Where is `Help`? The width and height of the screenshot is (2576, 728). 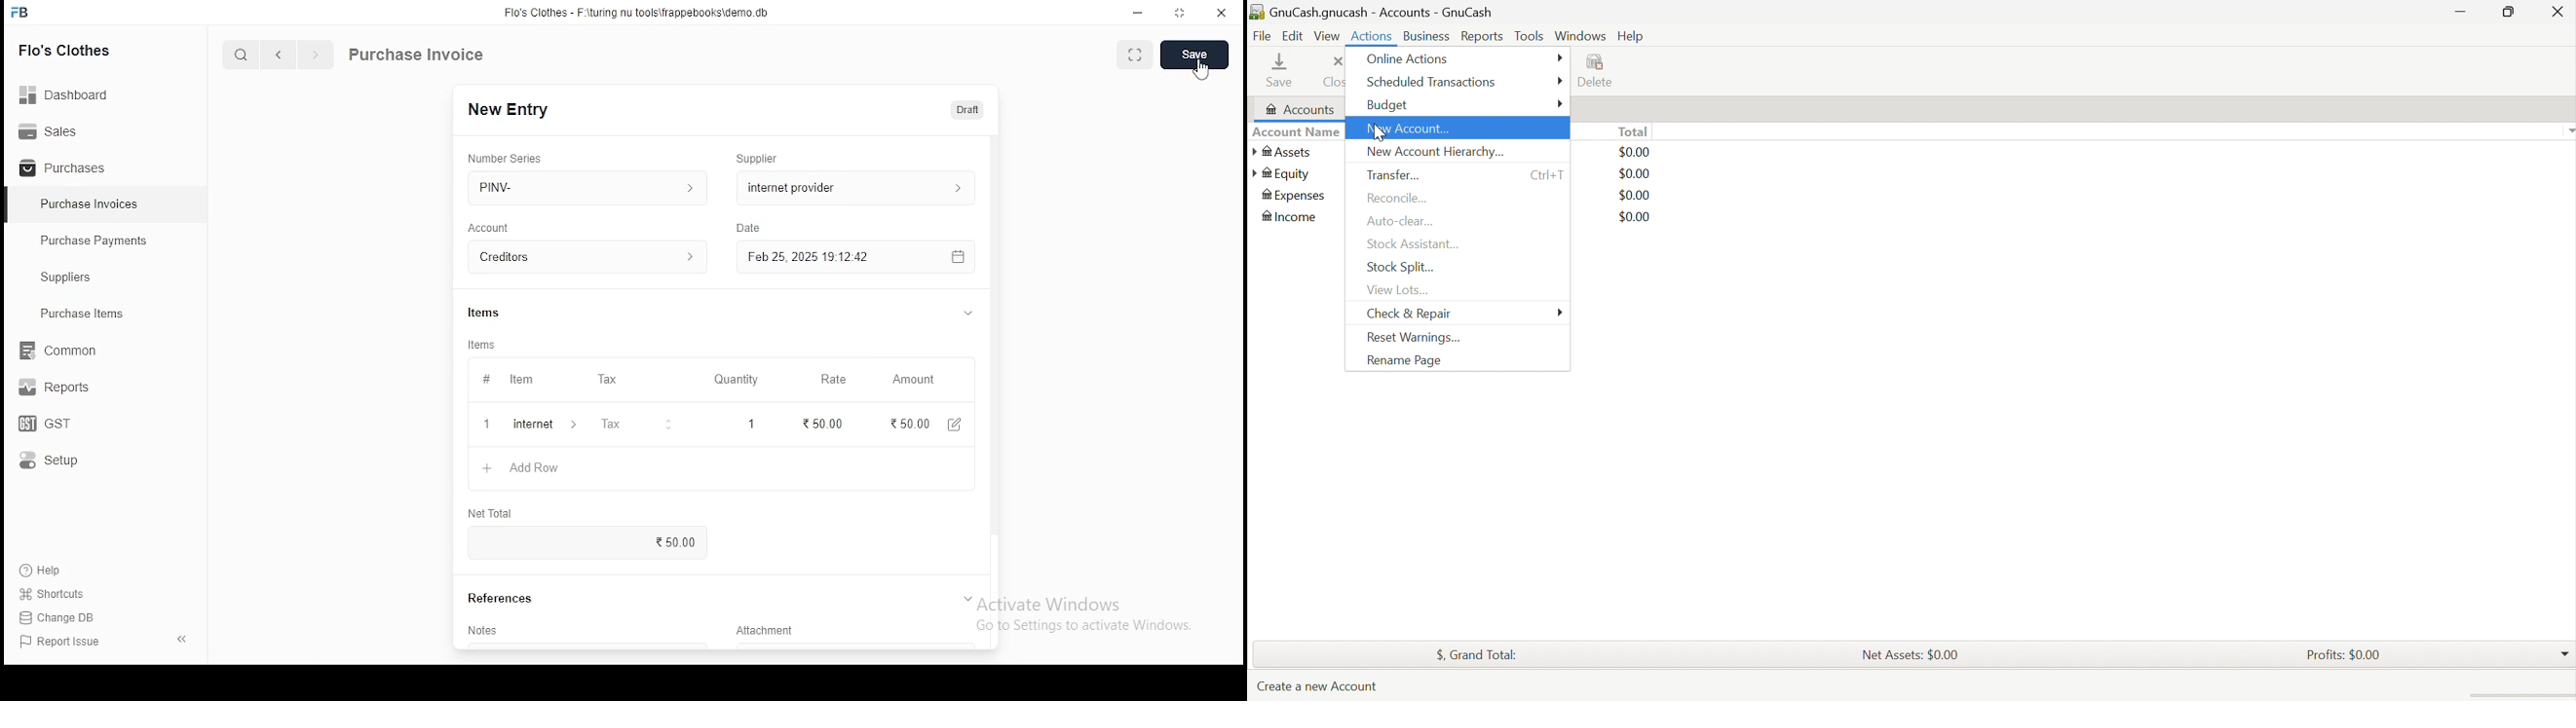
Help is located at coordinates (1632, 37).